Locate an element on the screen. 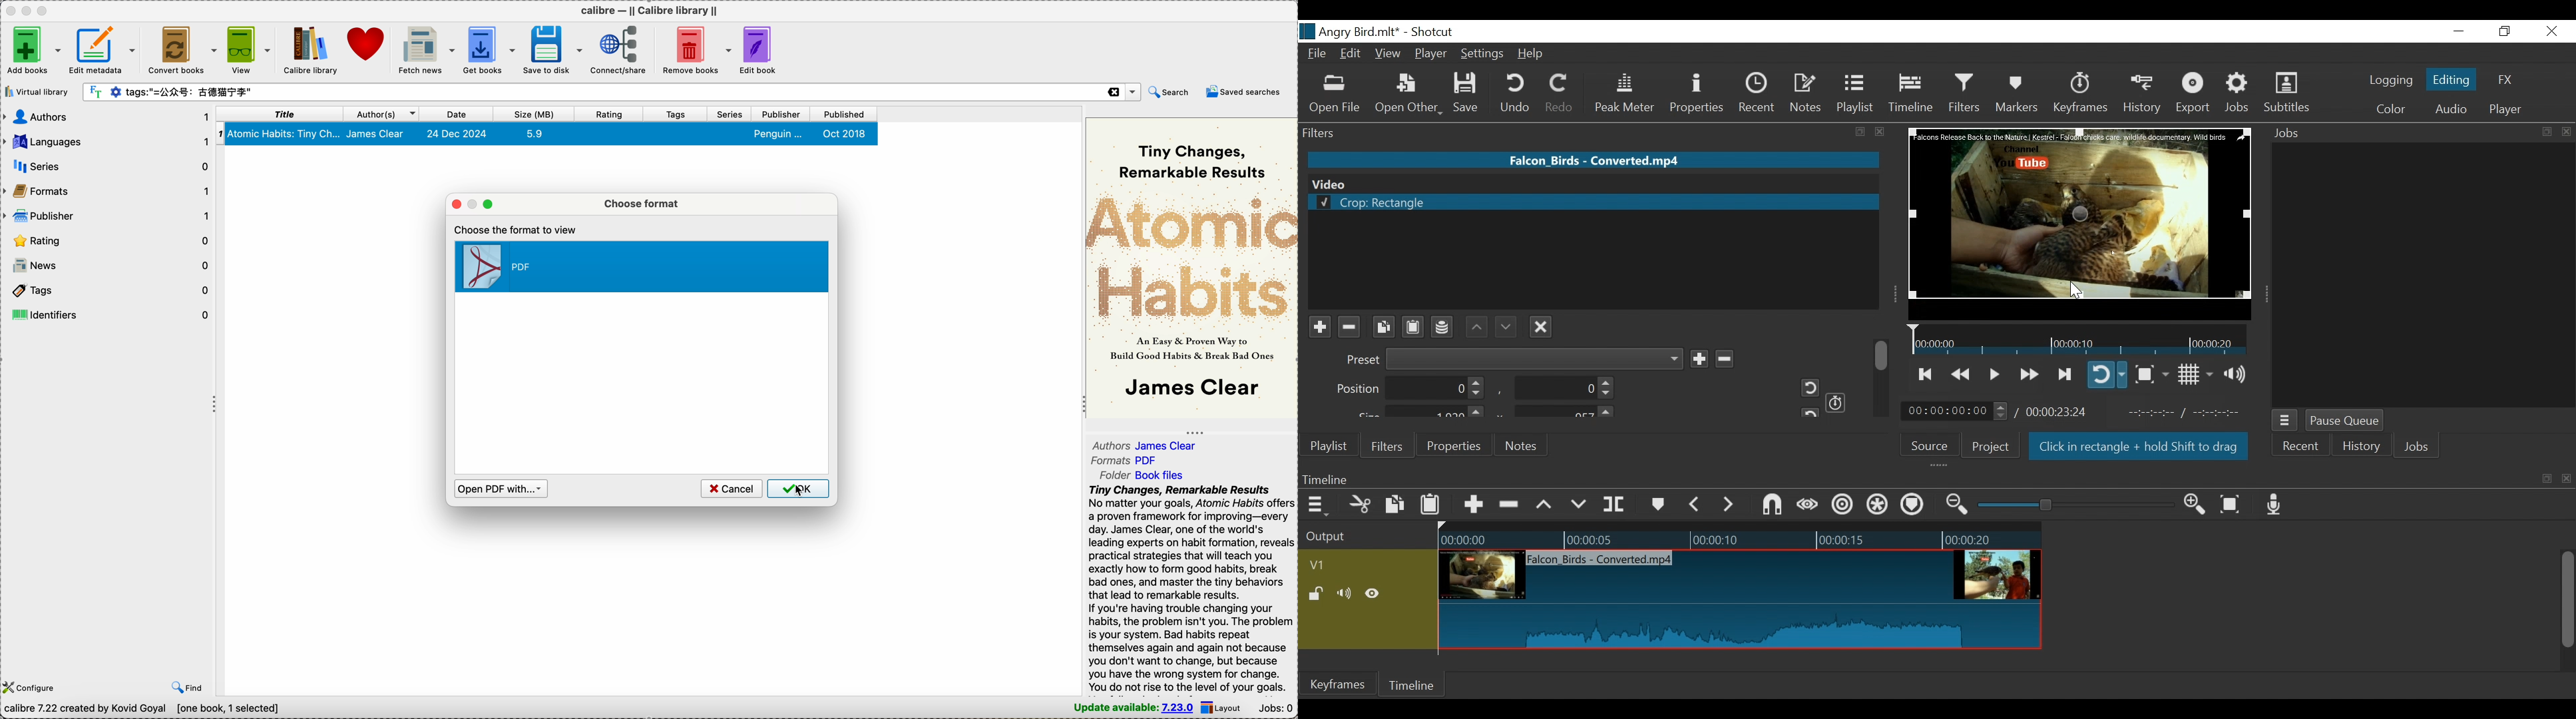  Markers is located at coordinates (2016, 93).